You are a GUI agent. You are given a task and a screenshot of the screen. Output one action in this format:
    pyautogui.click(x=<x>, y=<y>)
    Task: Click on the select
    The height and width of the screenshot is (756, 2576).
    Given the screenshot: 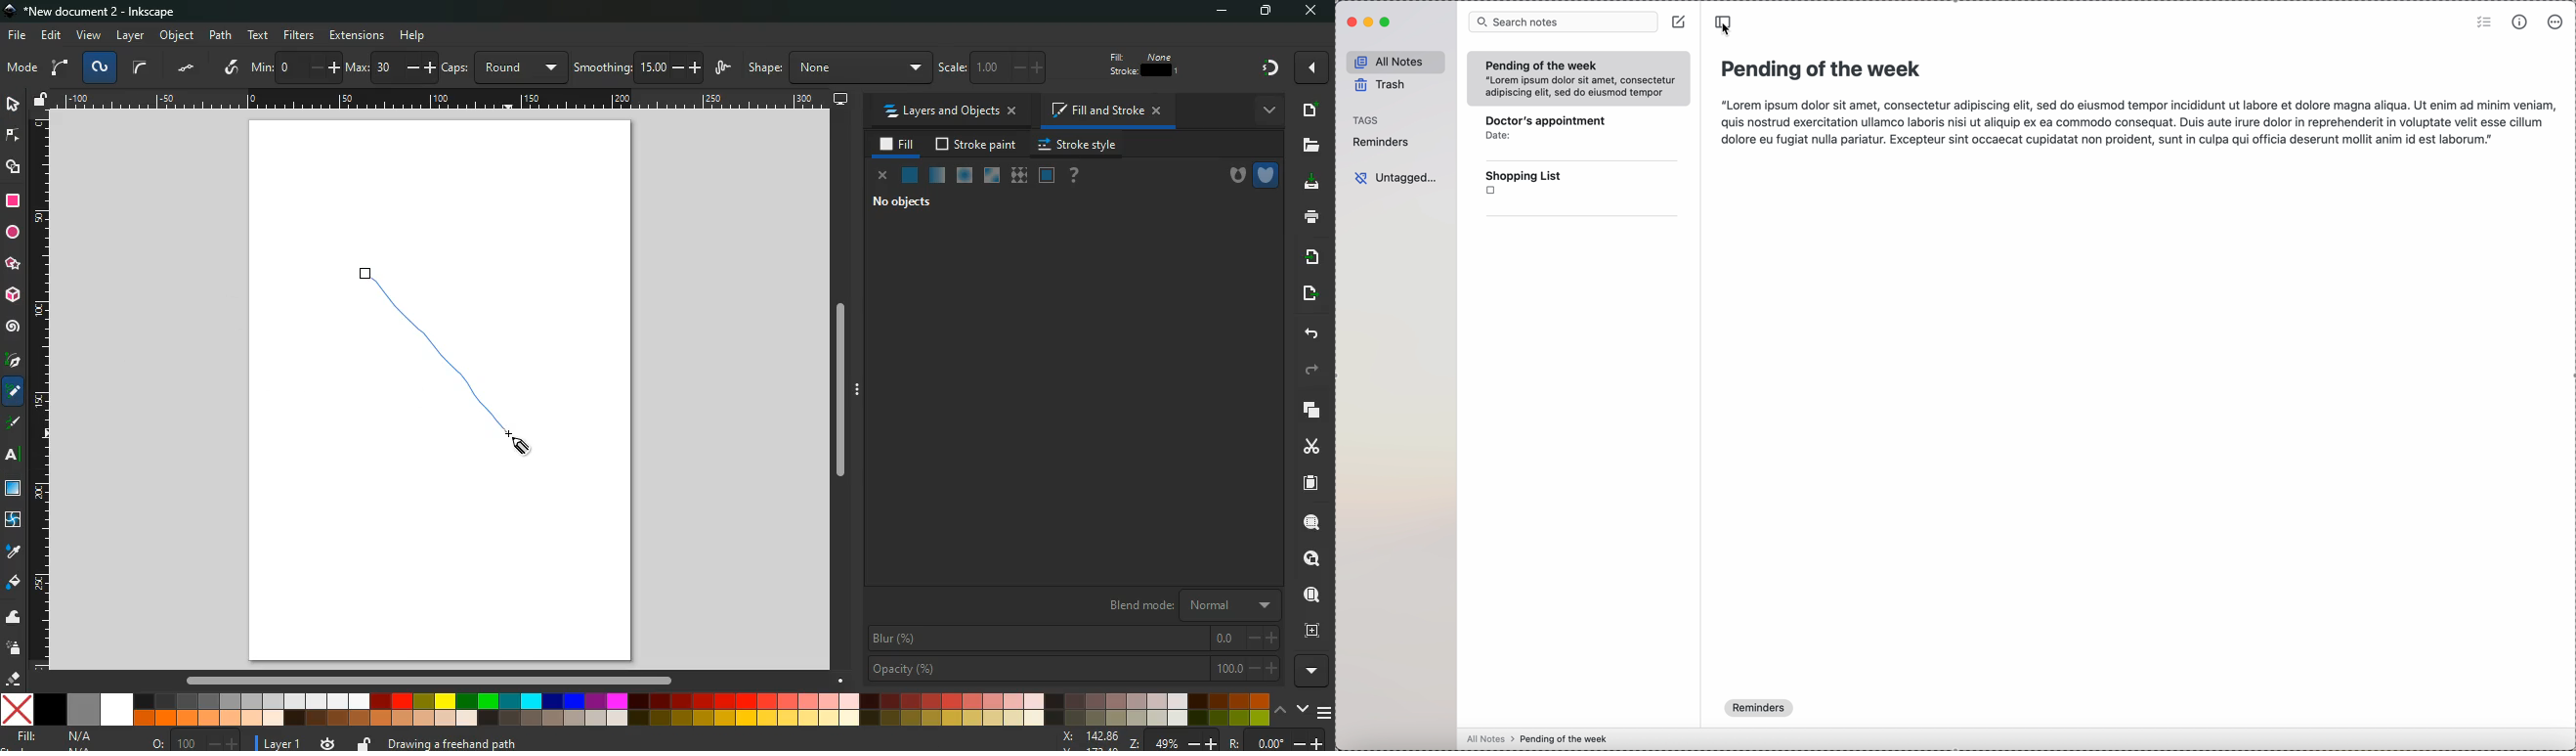 What is the action you would take?
    pyautogui.click(x=16, y=106)
    